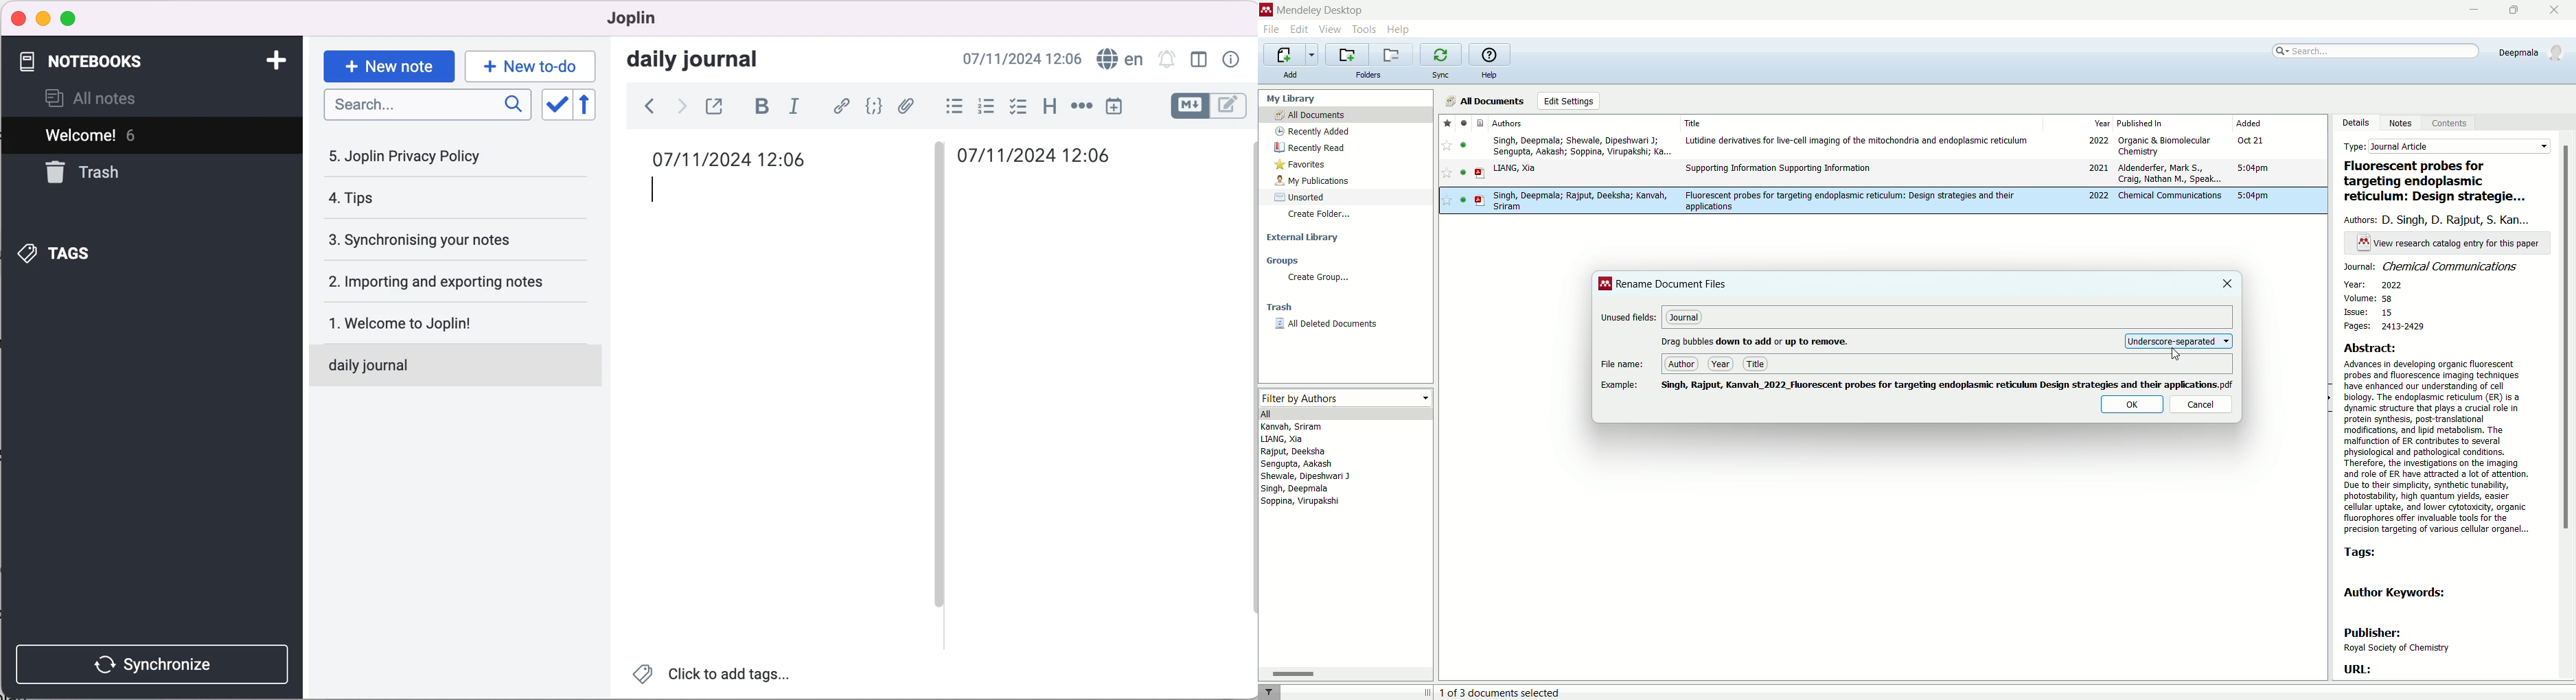  What do you see at coordinates (155, 661) in the screenshot?
I see `synchronize` at bounding box center [155, 661].